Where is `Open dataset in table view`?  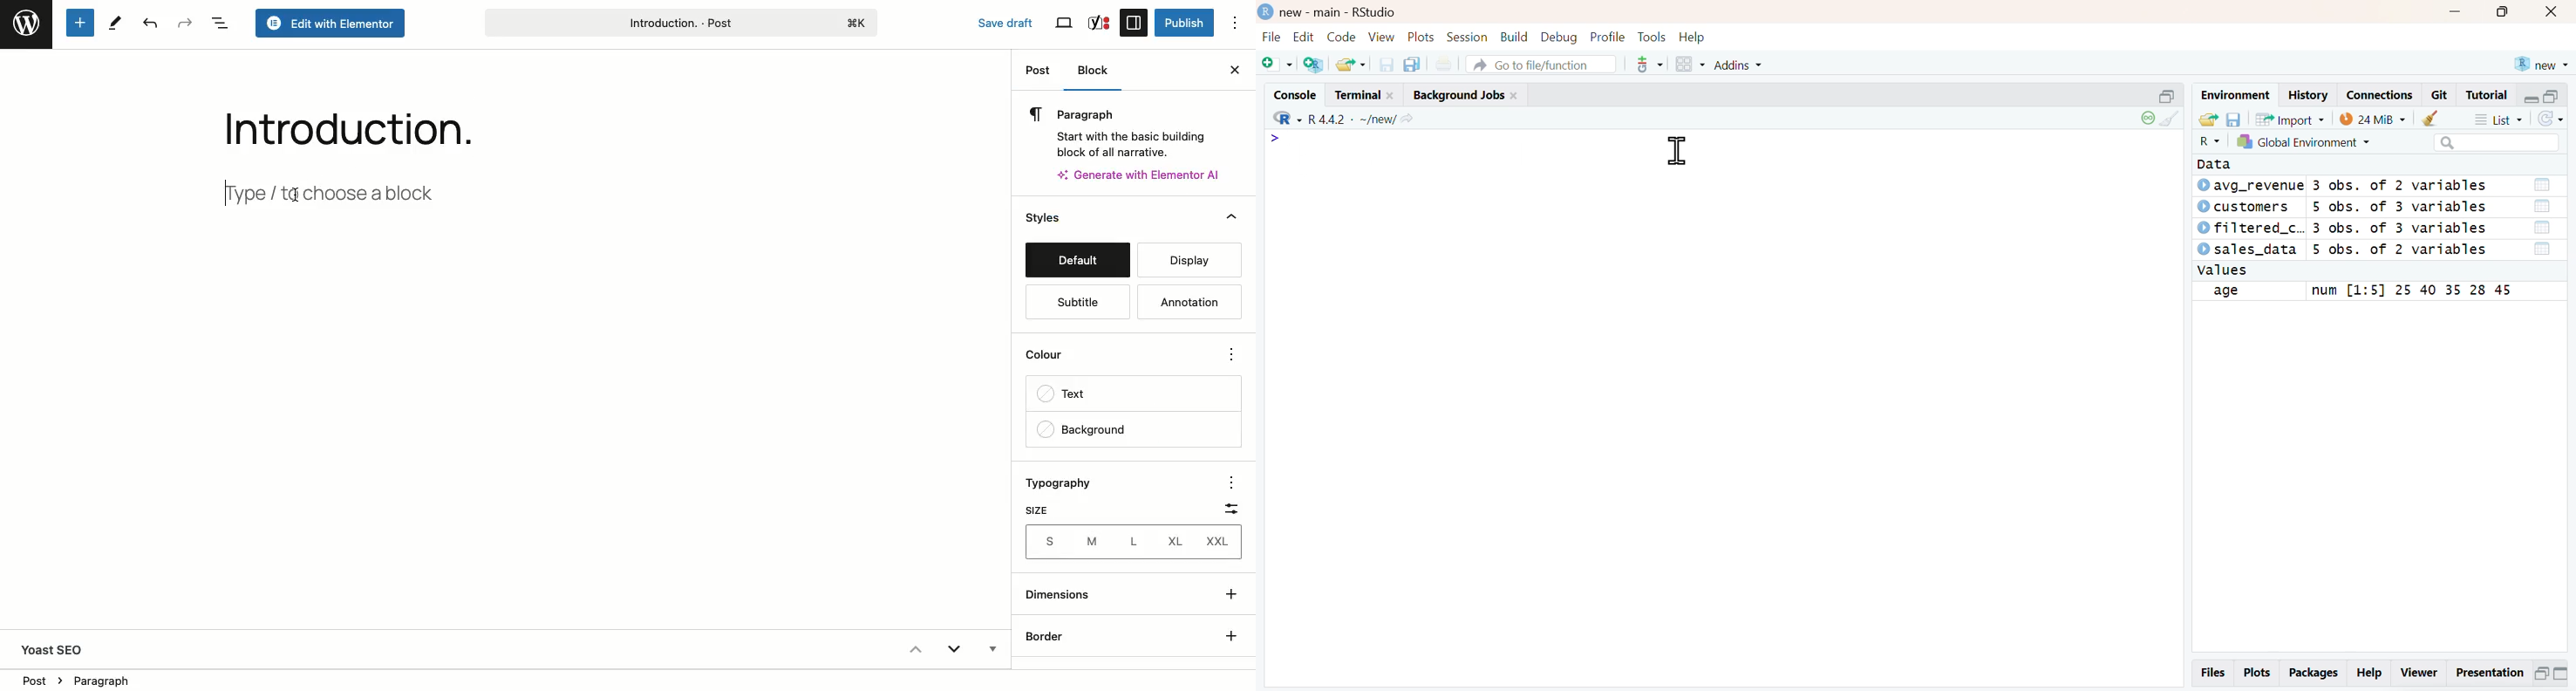
Open dataset in table view is located at coordinates (2542, 217).